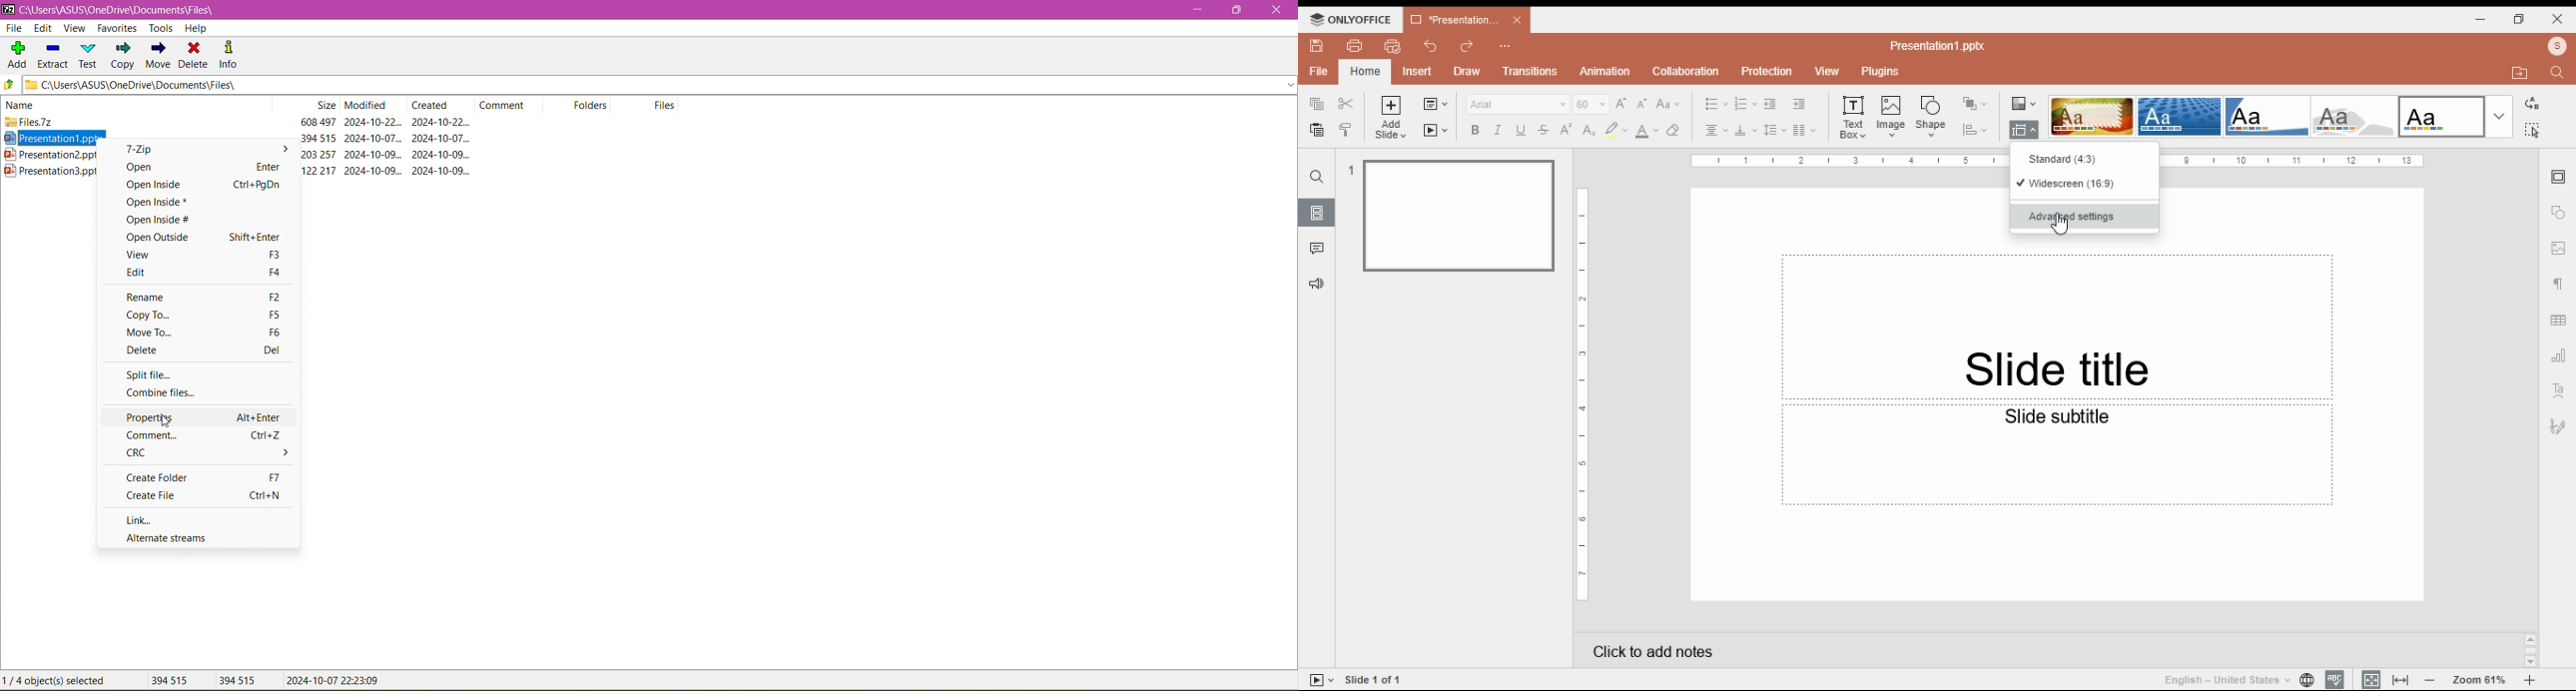 The height and width of the screenshot is (700, 2576). I want to click on draw, so click(1469, 71).